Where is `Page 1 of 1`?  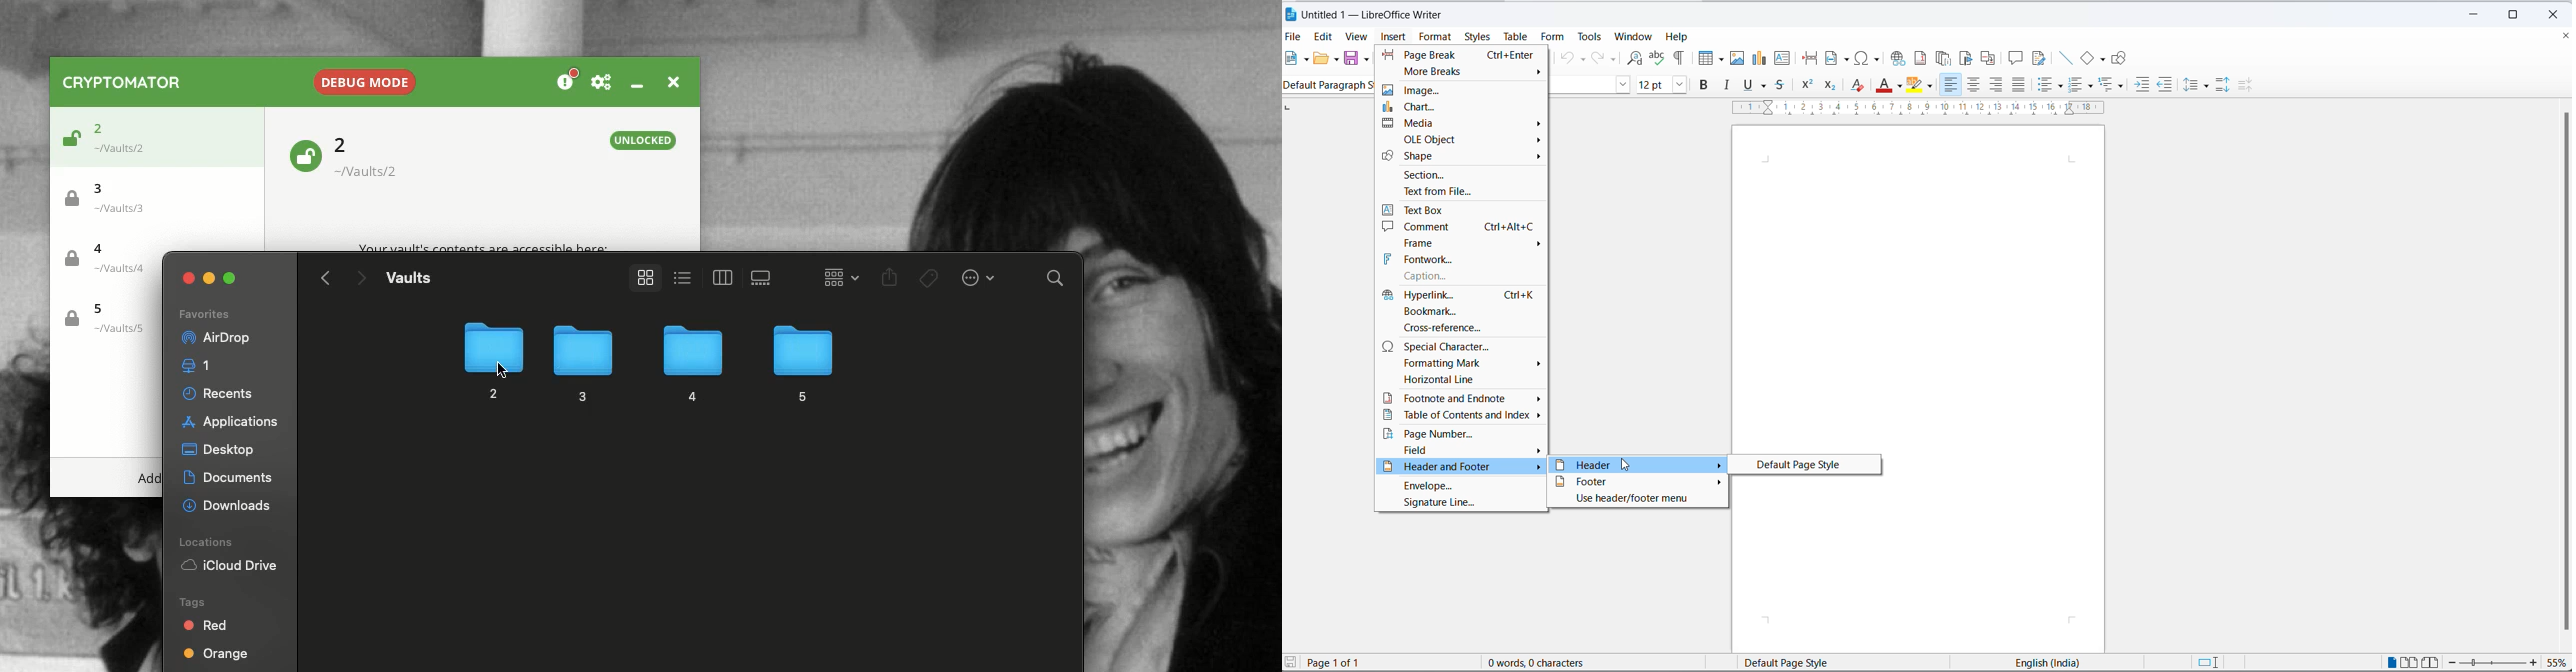
Page 1 of 1 is located at coordinates (1356, 662).